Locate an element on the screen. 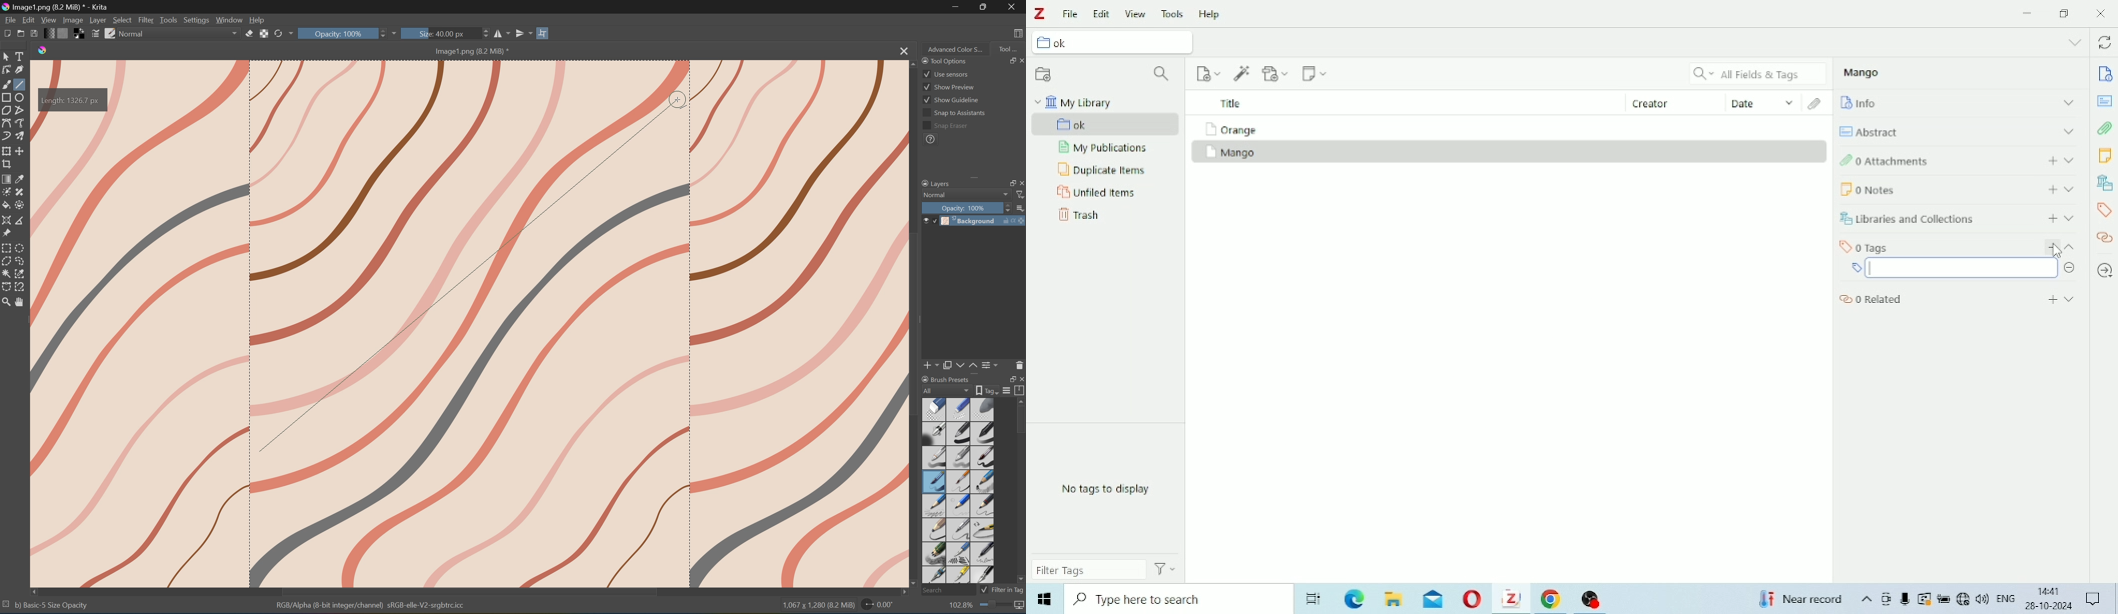 The width and height of the screenshot is (2128, 616). Assistant tool is located at coordinates (7, 220).